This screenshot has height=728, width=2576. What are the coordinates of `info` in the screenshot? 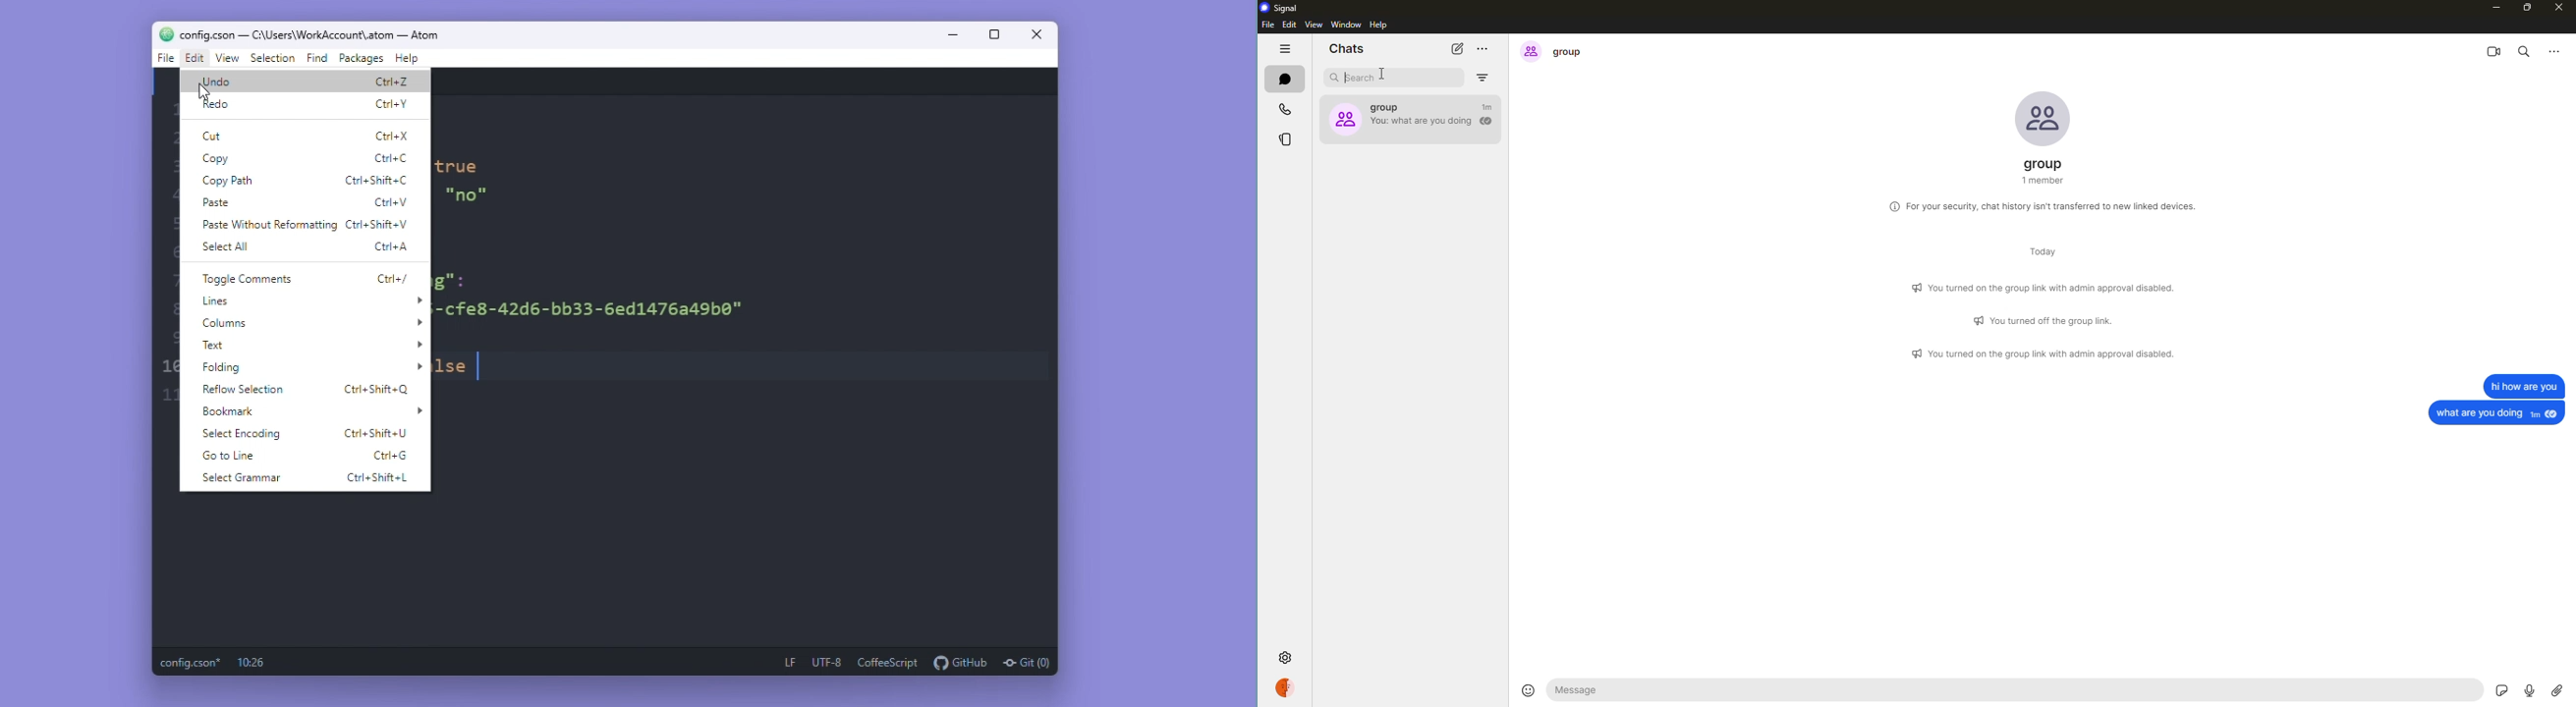 It's located at (2045, 205).